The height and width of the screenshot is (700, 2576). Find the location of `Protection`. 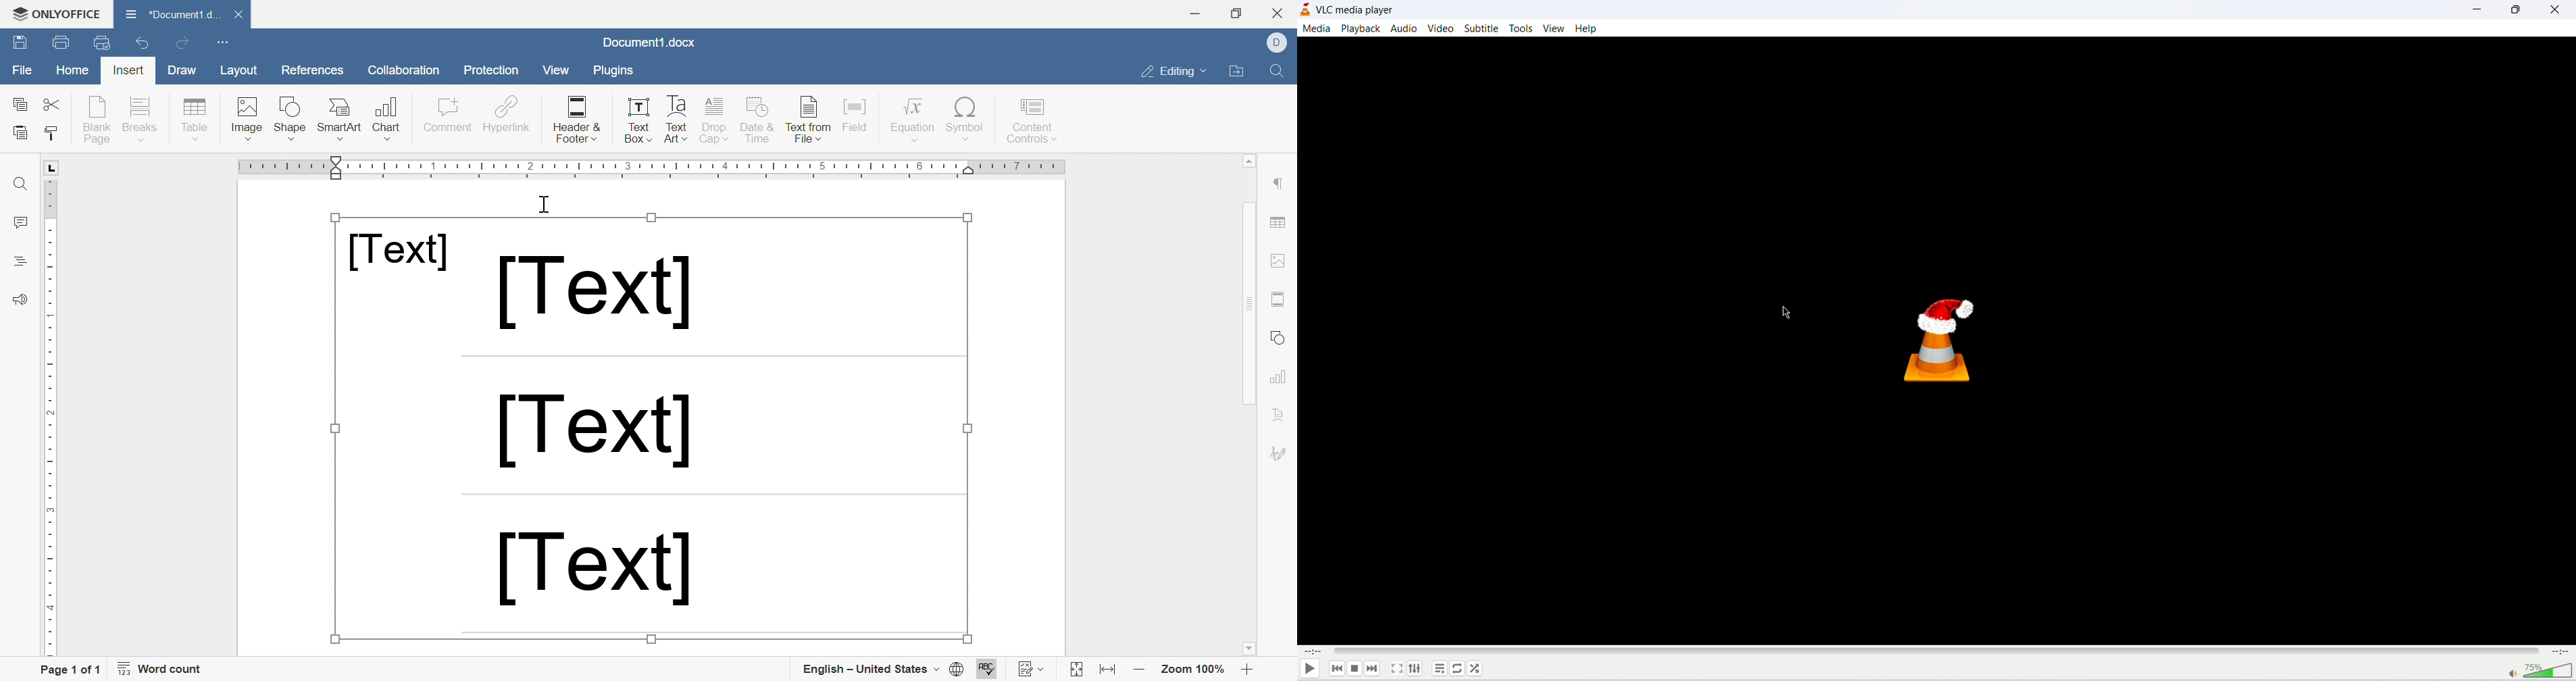

Protection is located at coordinates (490, 70).